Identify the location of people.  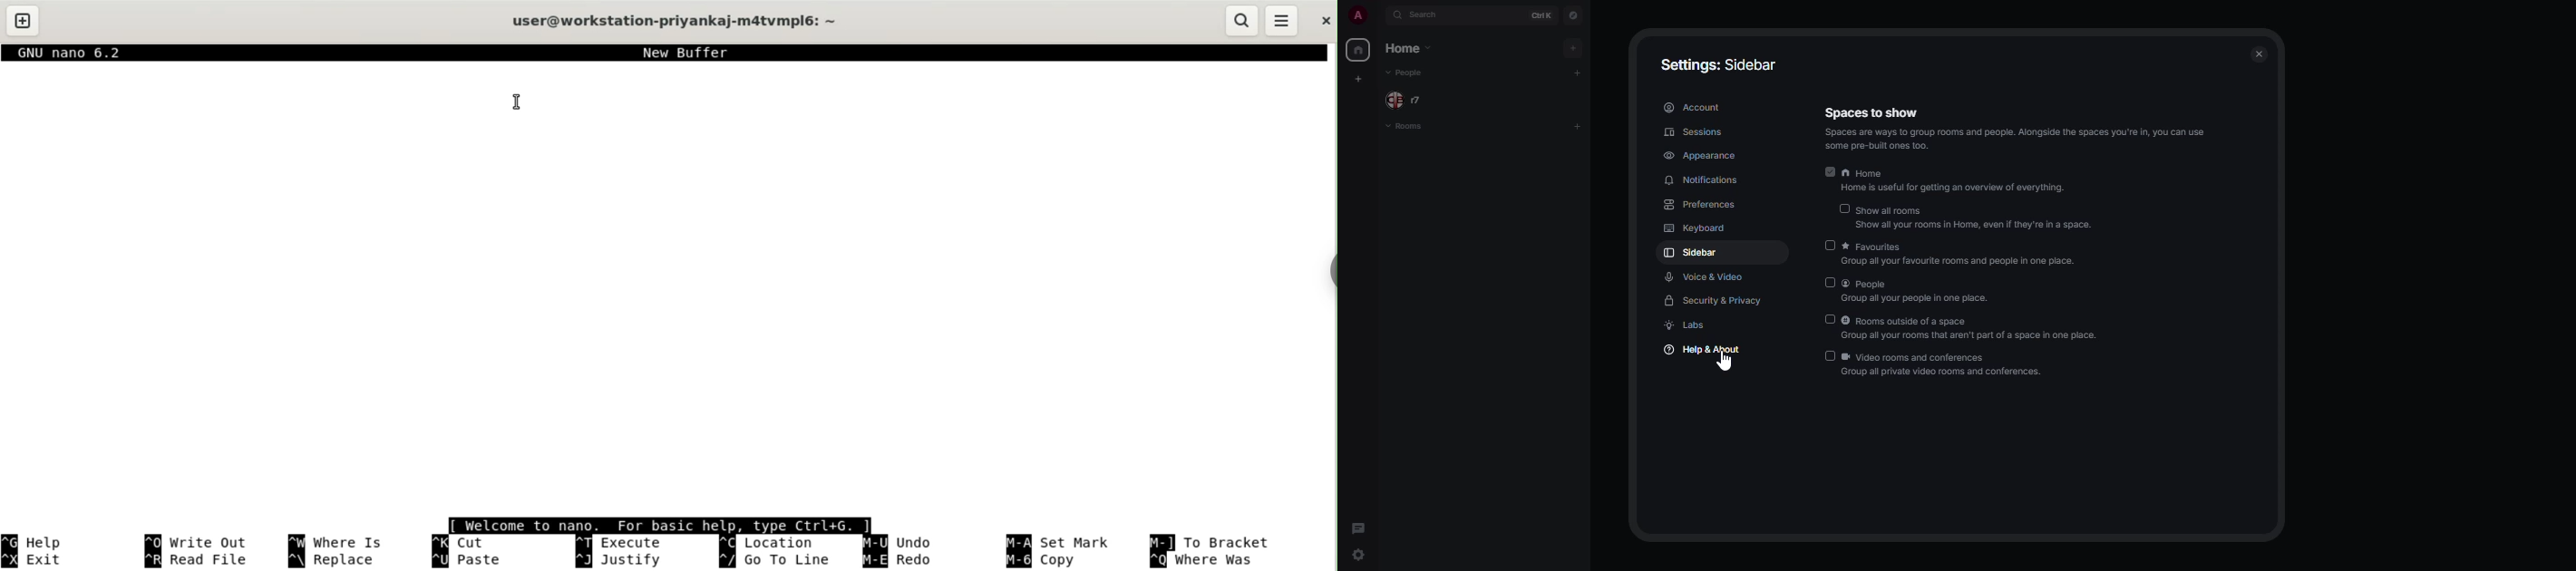
(1406, 73).